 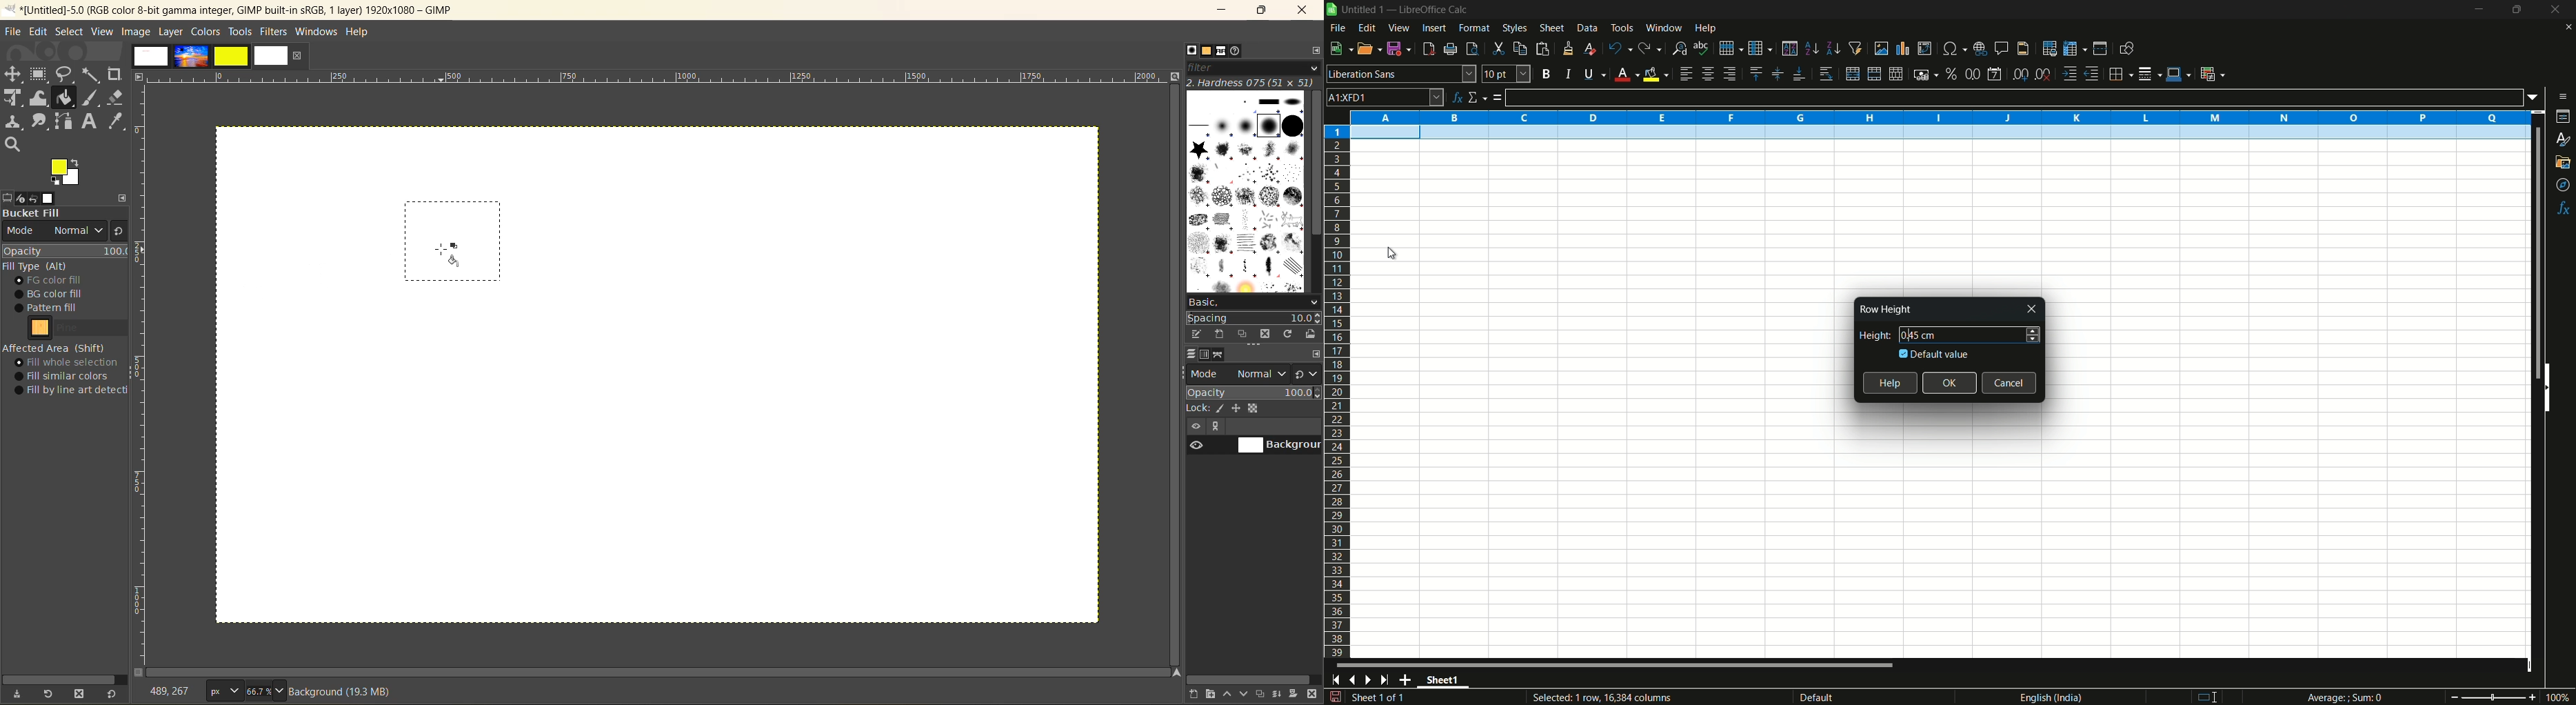 I want to click on channels, so click(x=1207, y=357).